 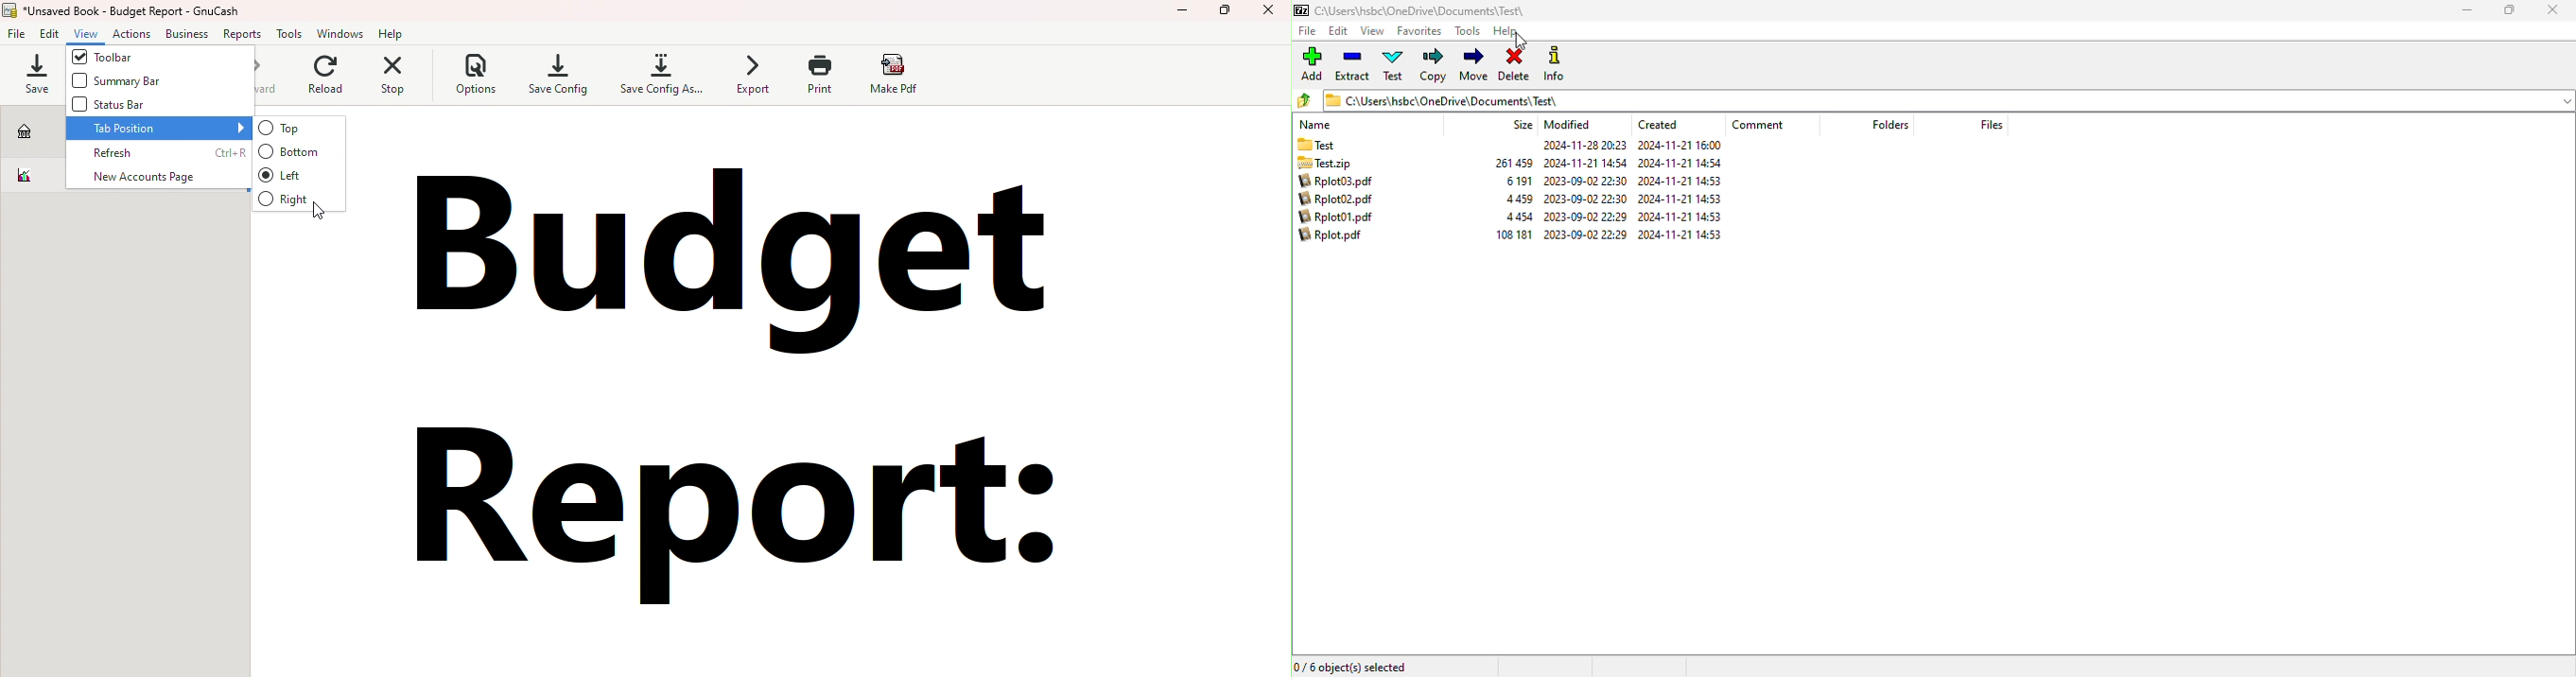 What do you see at coordinates (1333, 199) in the screenshot?
I see `Rplot02.pdf` at bounding box center [1333, 199].